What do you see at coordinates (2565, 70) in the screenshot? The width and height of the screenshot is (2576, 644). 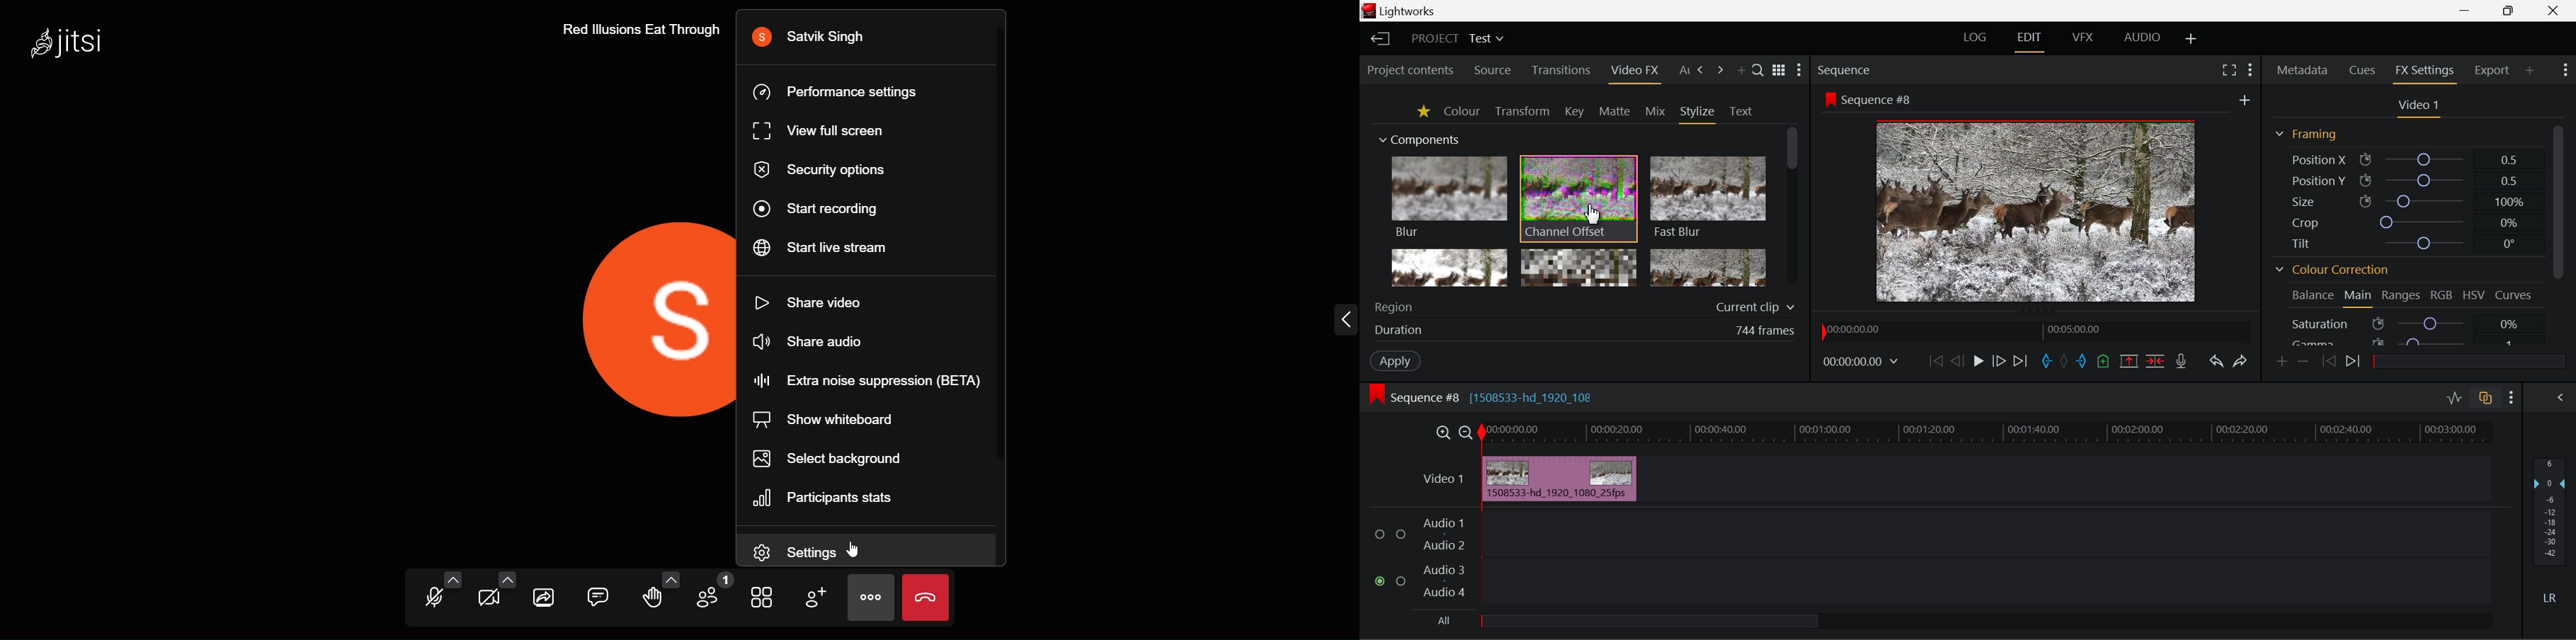 I see `Show Settings` at bounding box center [2565, 70].